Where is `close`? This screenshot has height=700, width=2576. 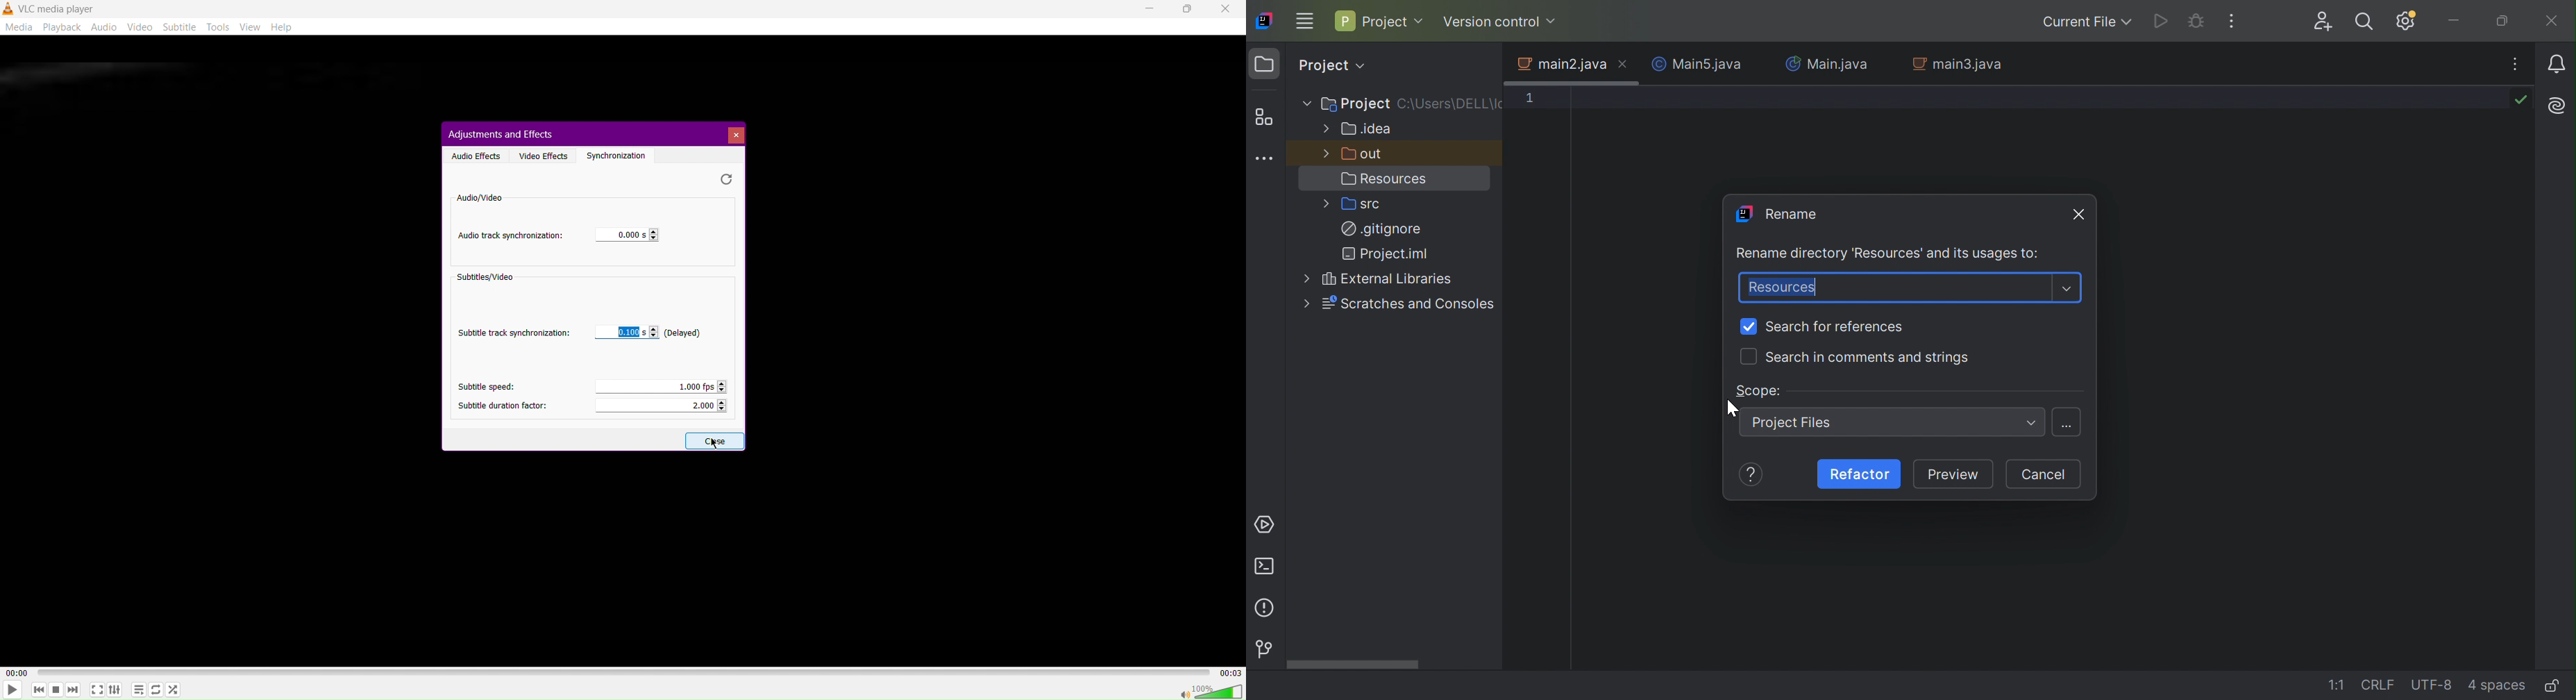 close is located at coordinates (711, 442).